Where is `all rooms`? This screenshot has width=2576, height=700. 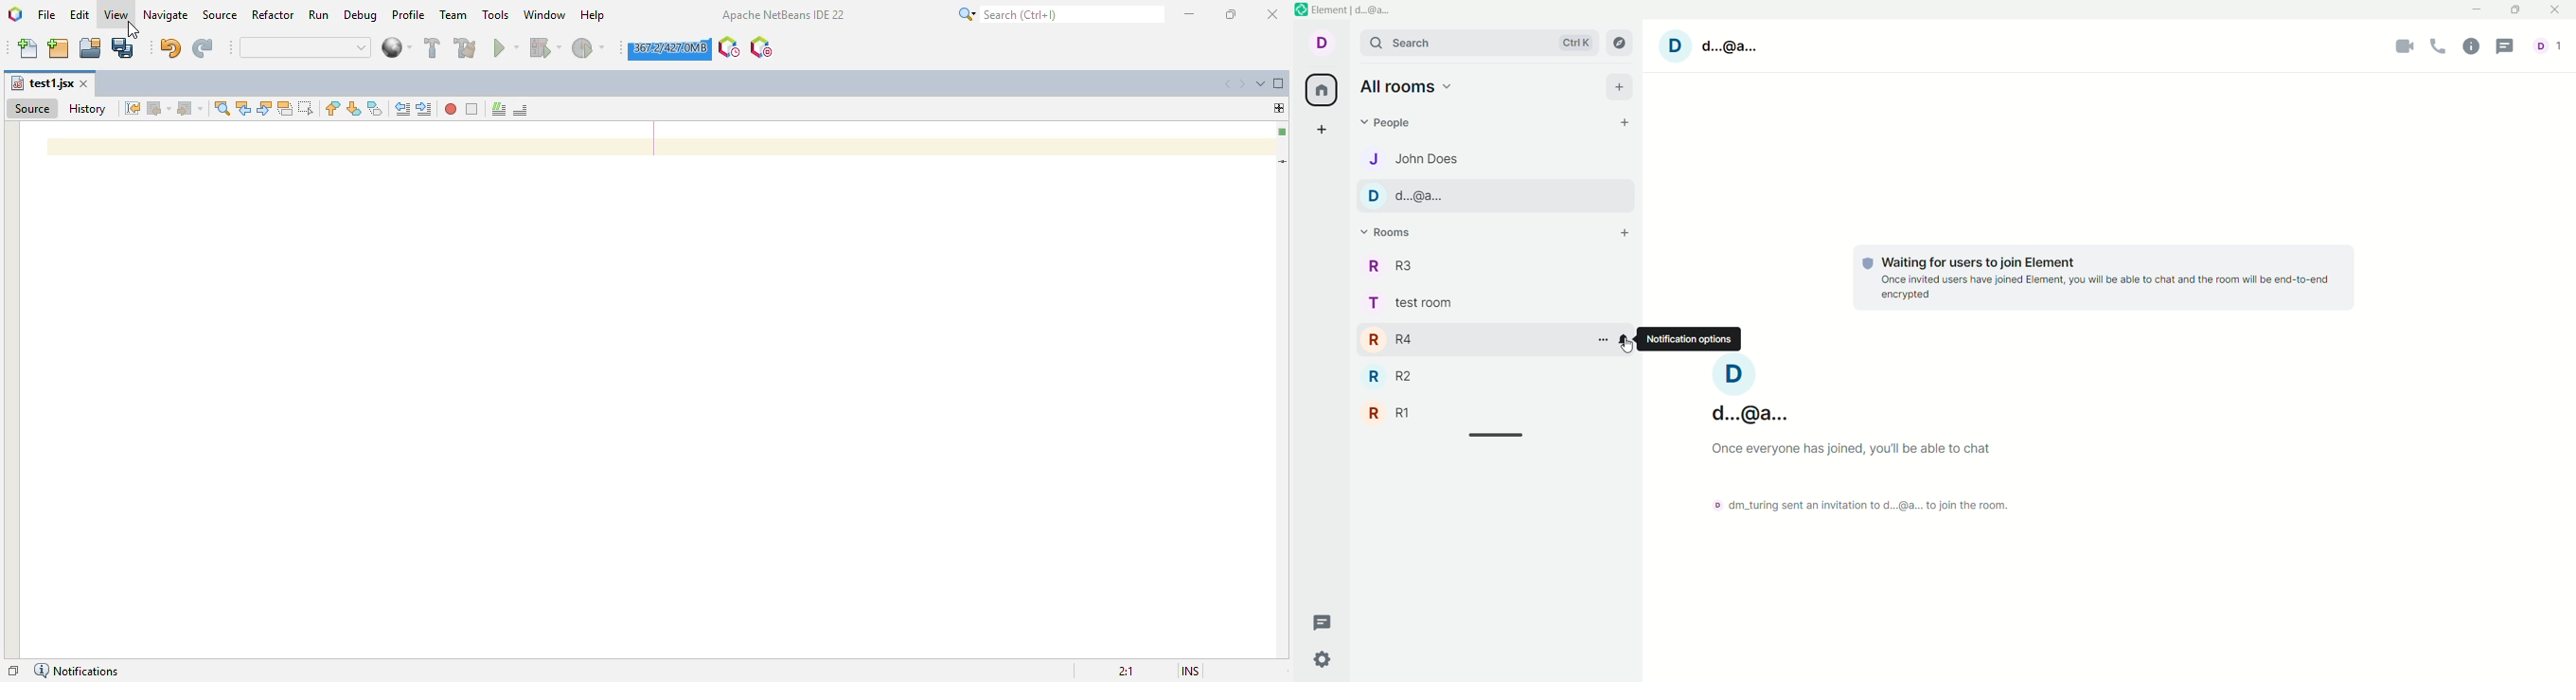
all rooms is located at coordinates (1411, 86).